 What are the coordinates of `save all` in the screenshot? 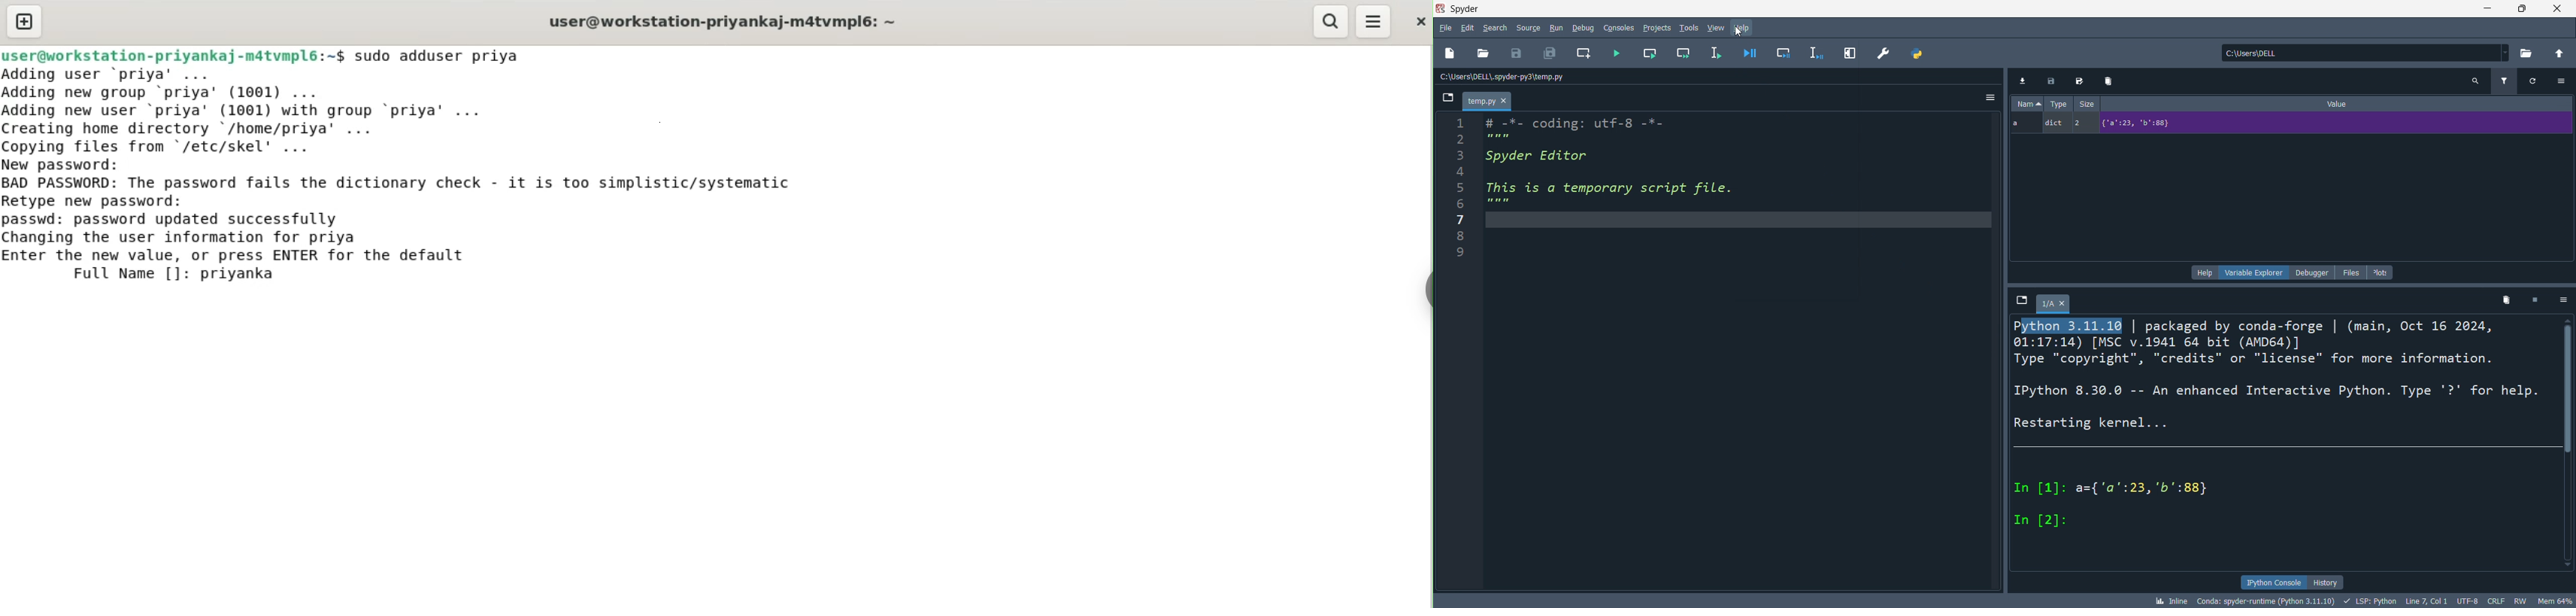 It's located at (1551, 55).